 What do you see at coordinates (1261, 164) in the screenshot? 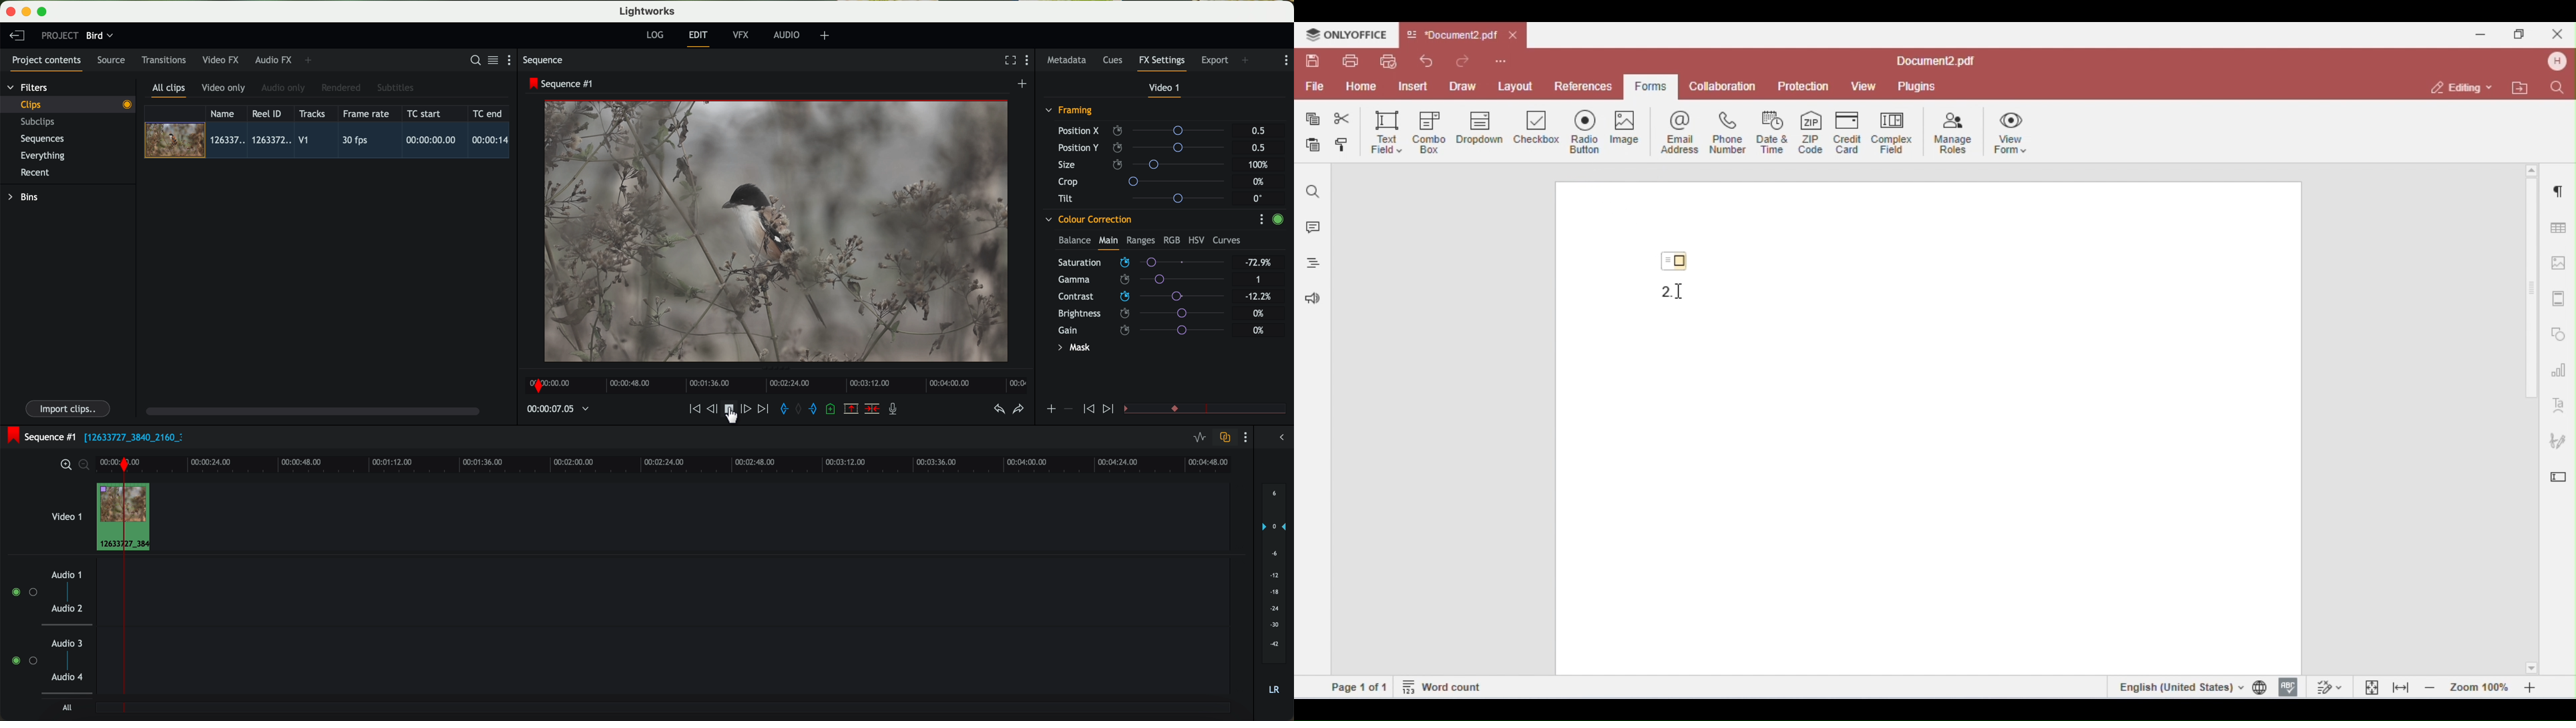
I see `100%` at bounding box center [1261, 164].